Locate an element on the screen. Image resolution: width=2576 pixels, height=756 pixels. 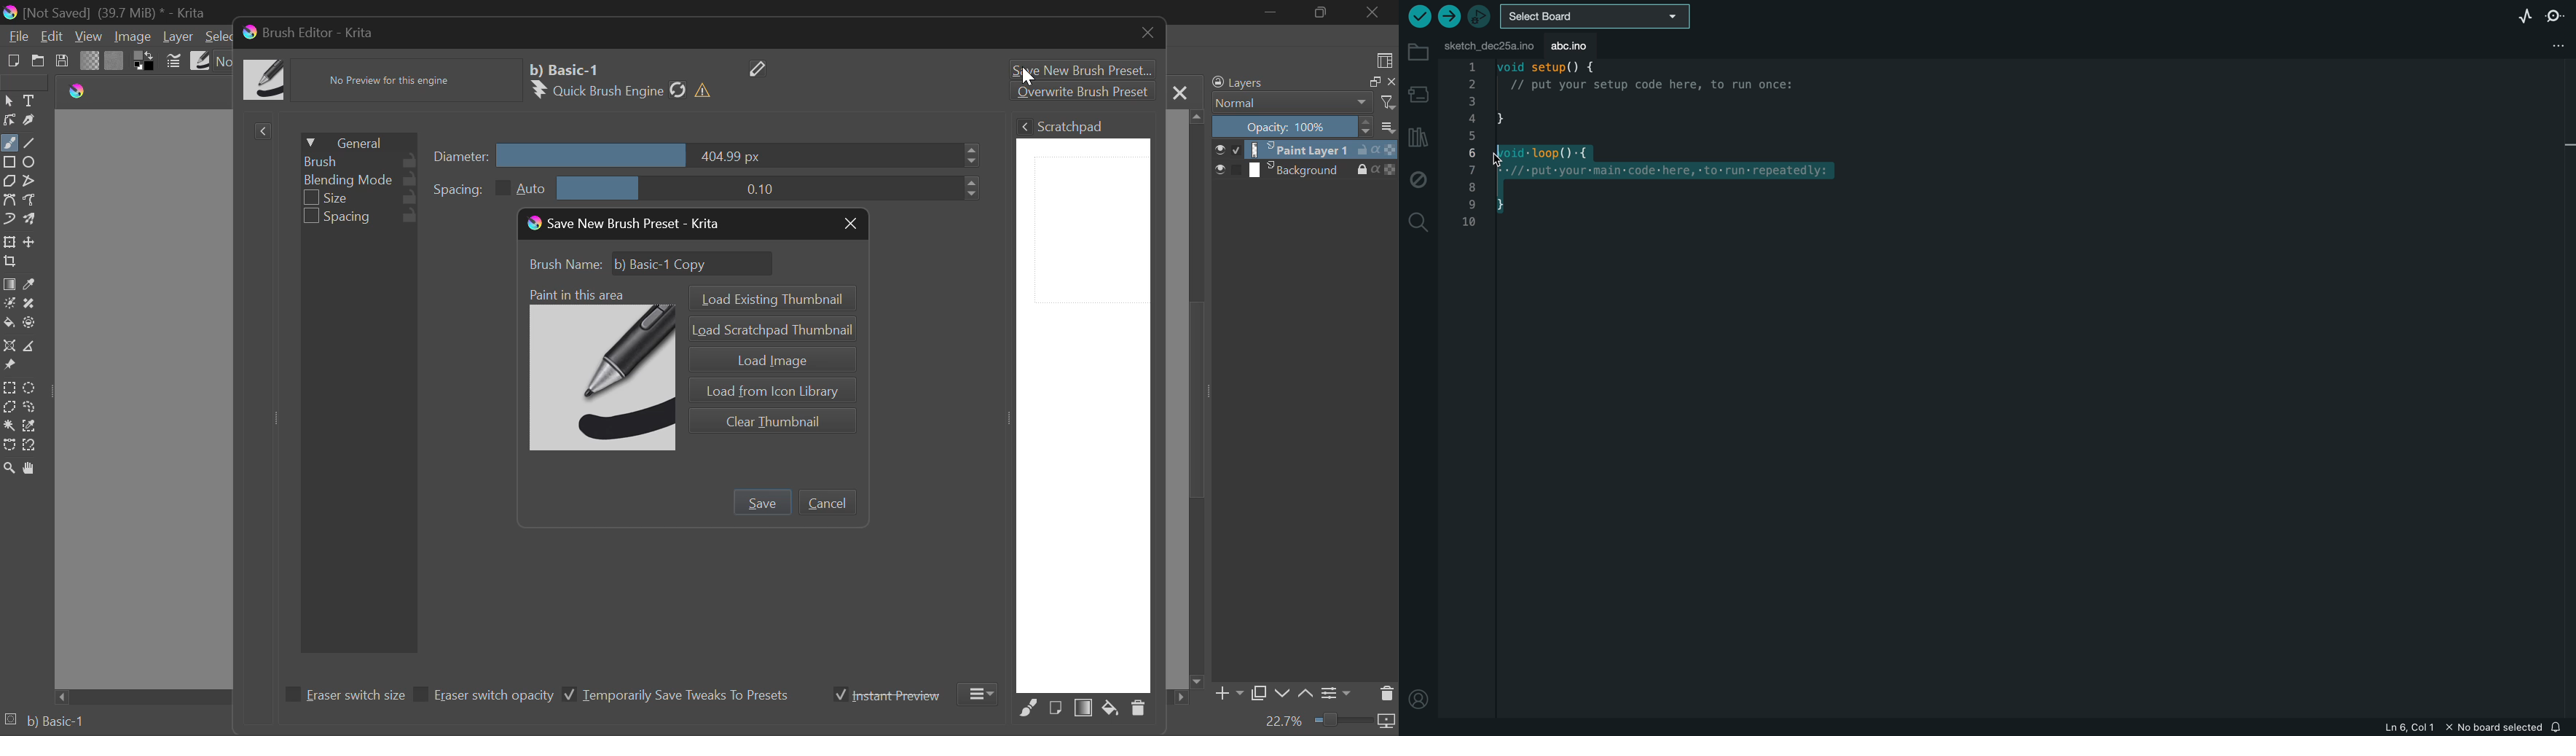
Brush Name: b) basic-1 copy is located at coordinates (654, 264).